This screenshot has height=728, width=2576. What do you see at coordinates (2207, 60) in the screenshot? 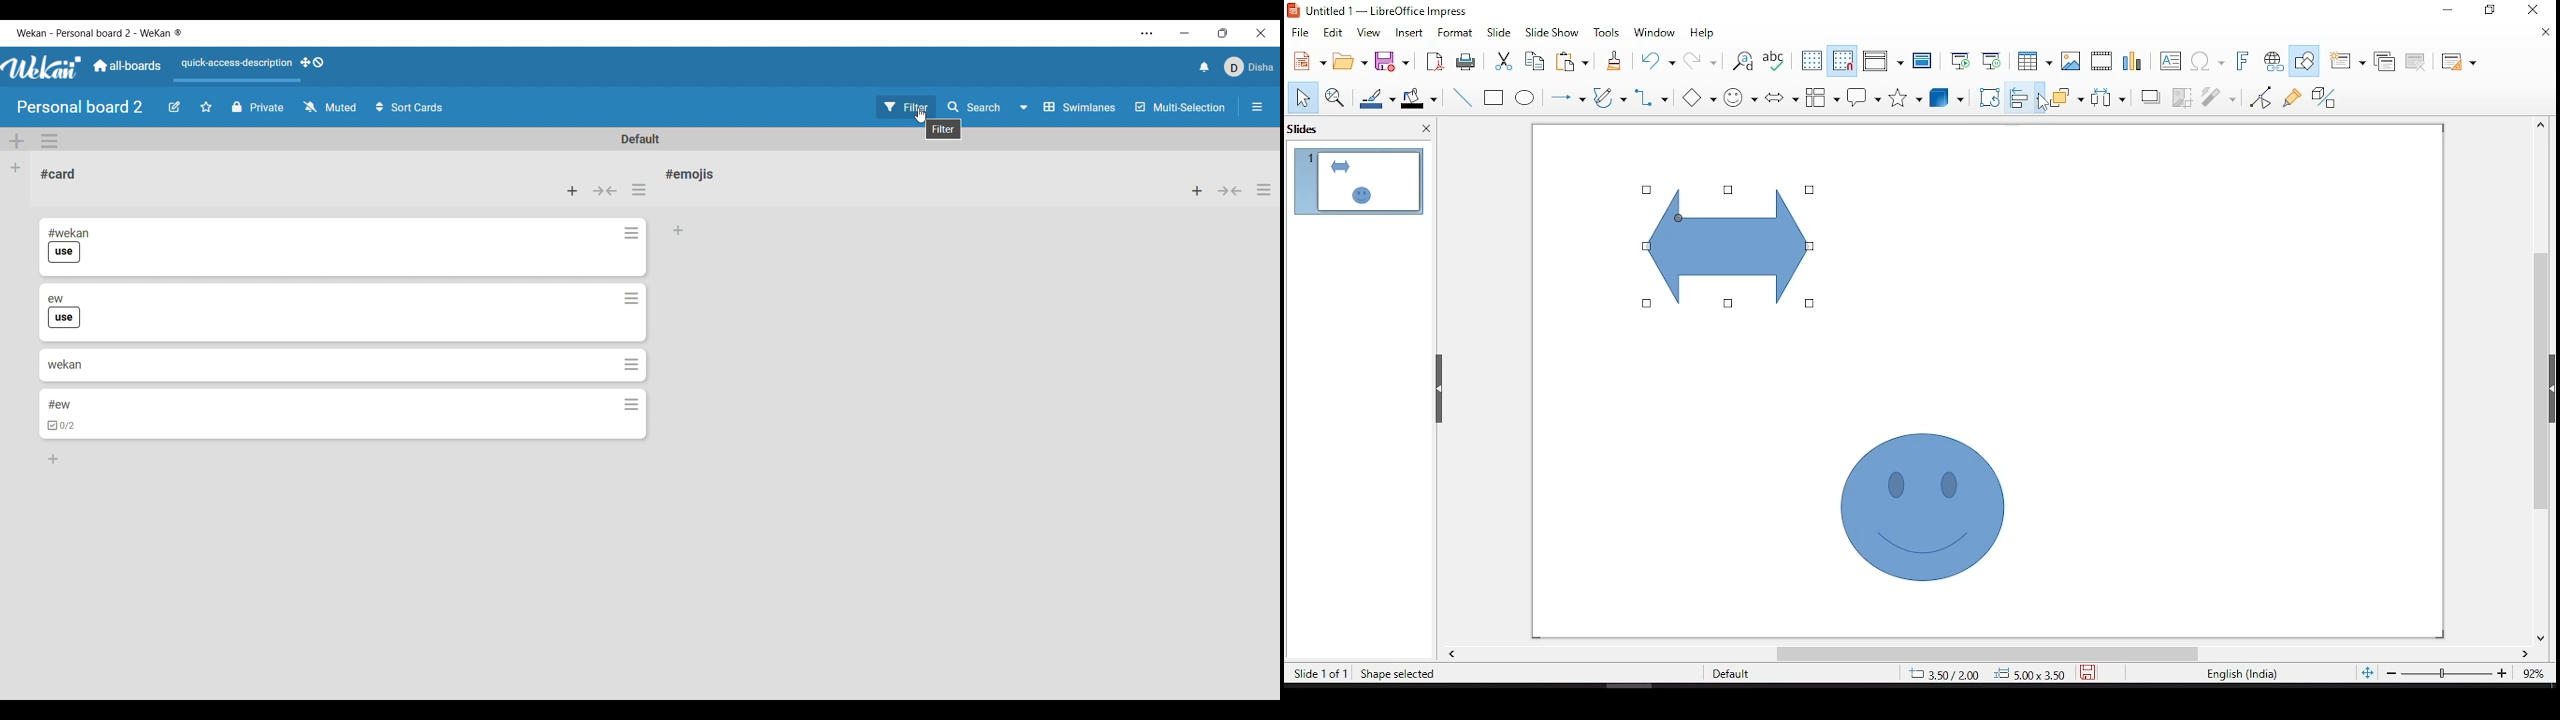
I see `insert special characters` at bounding box center [2207, 60].